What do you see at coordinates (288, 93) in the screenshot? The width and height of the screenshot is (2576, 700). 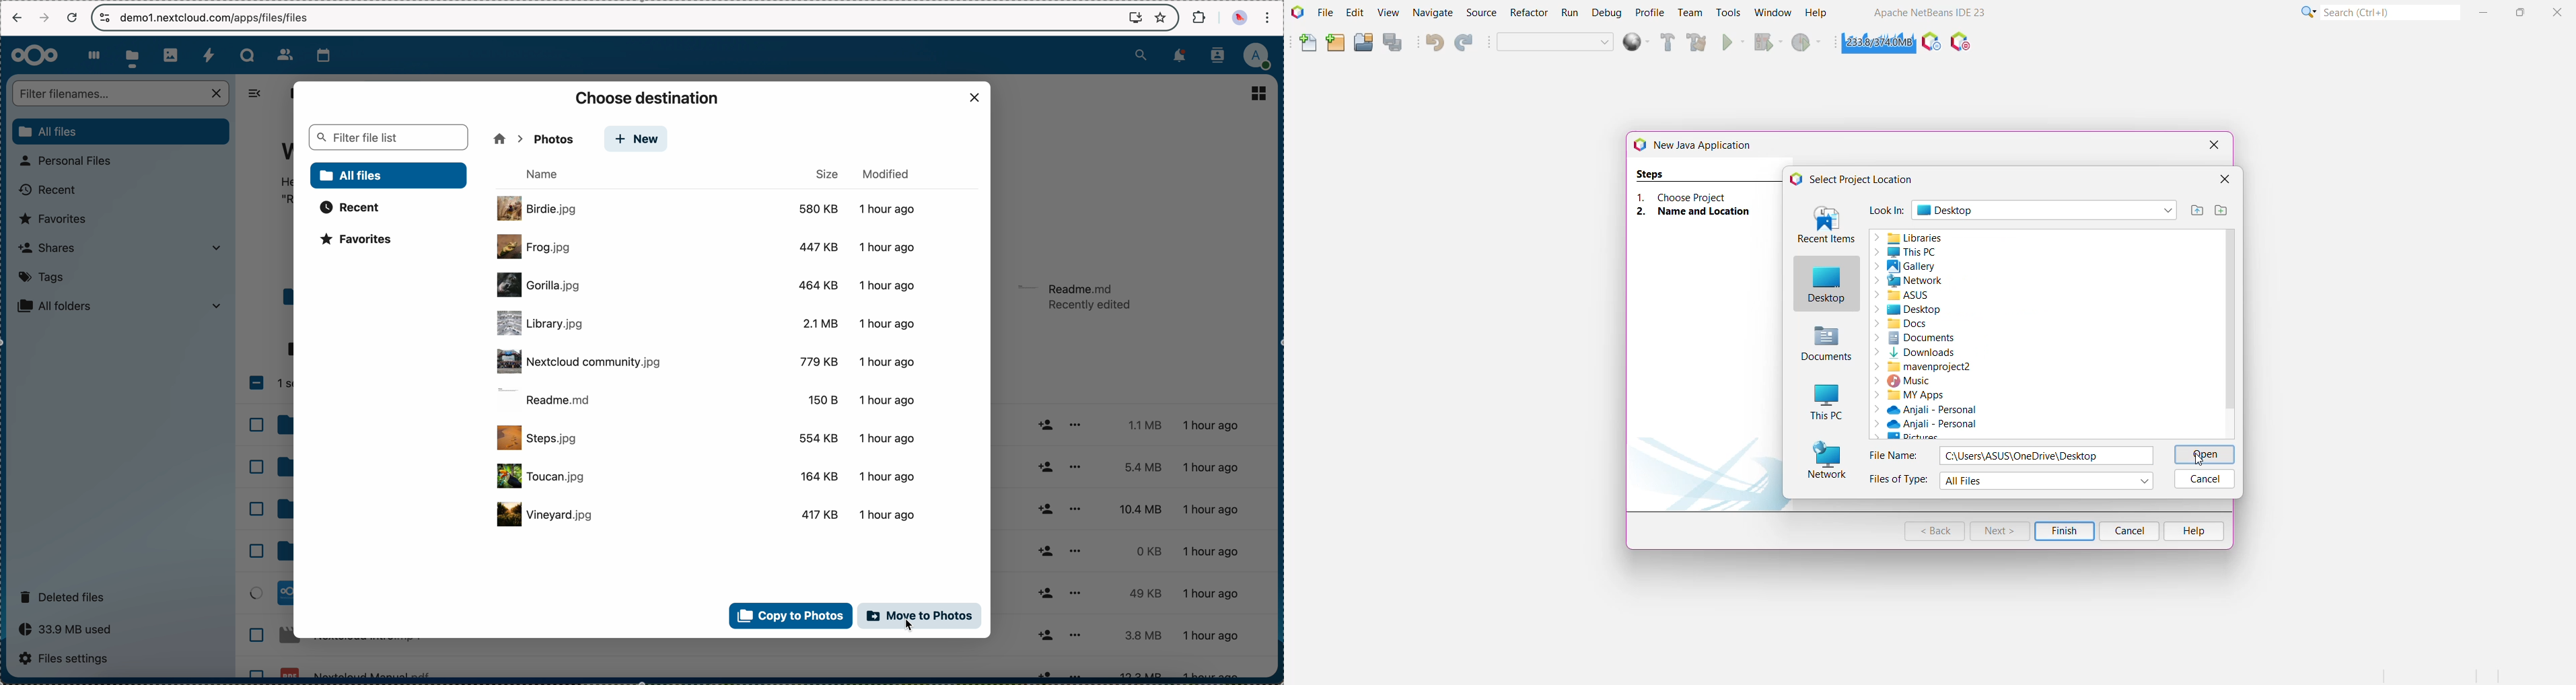 I see `all files` at bounding box center [288, 93].